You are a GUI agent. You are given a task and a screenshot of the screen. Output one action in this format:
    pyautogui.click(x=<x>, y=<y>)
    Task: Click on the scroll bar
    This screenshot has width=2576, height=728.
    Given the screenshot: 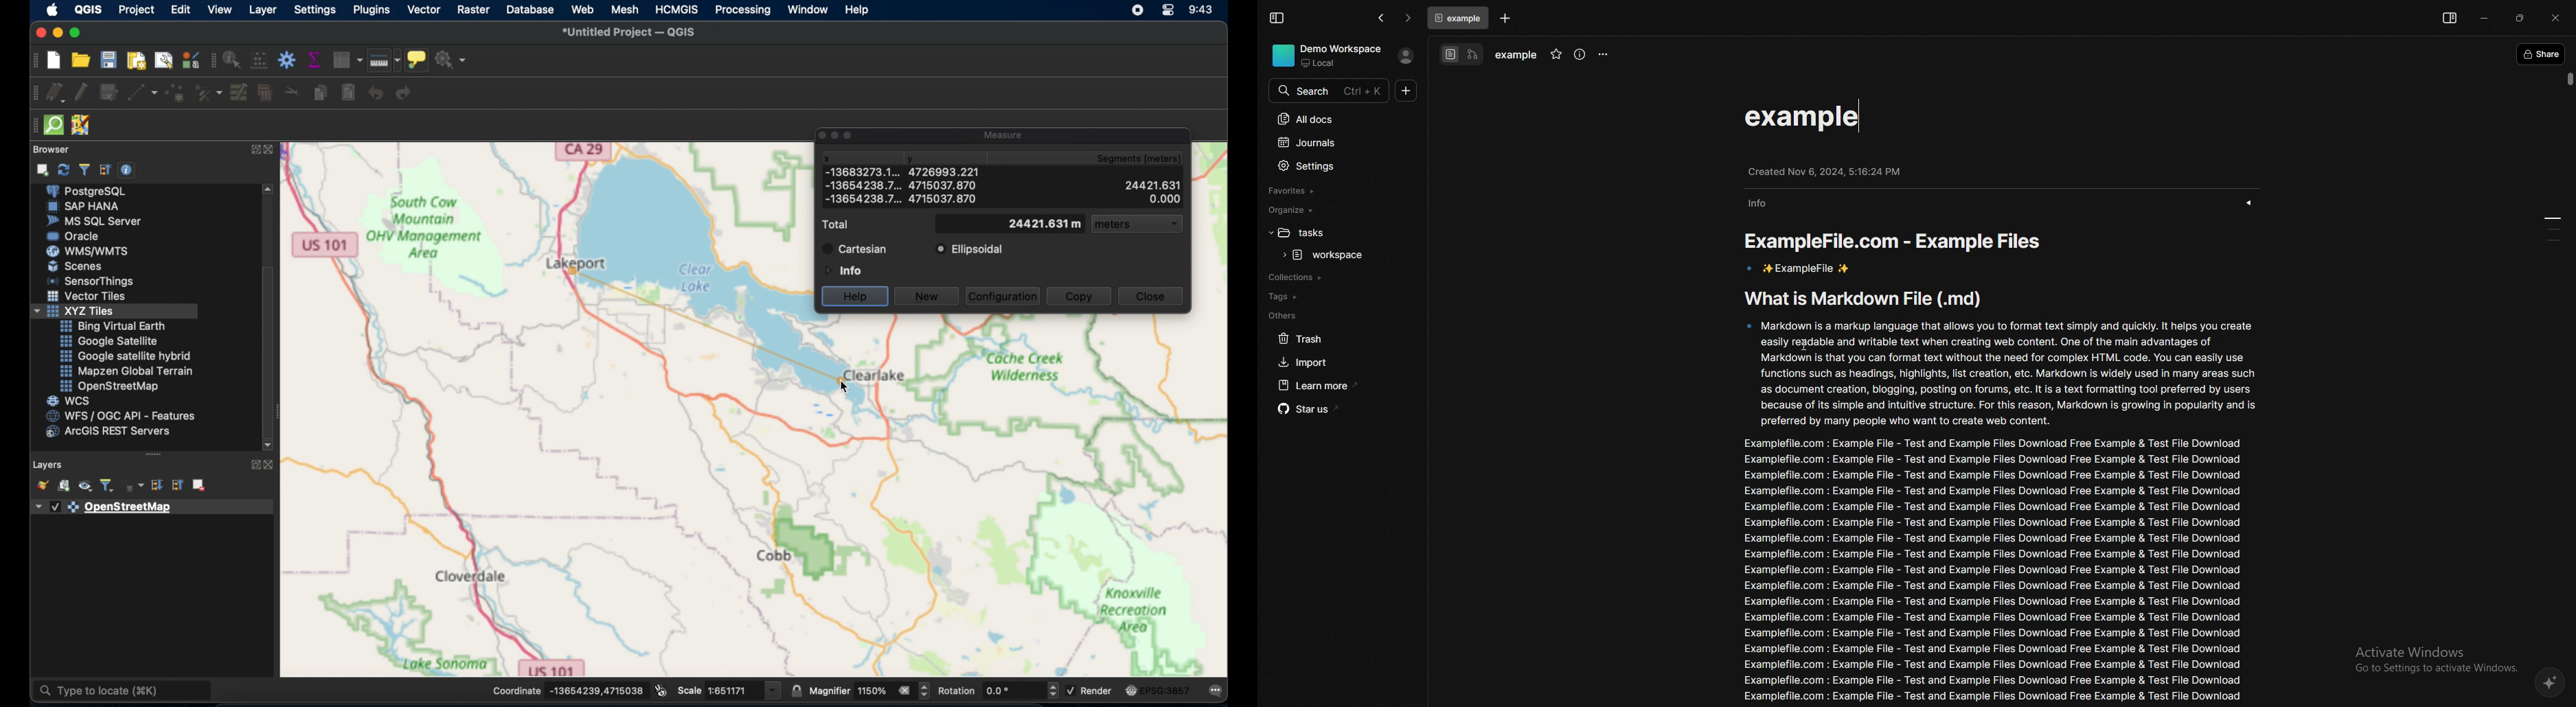 What is the action you would take?
    pyautogui.click(x=2569, y=79)
    